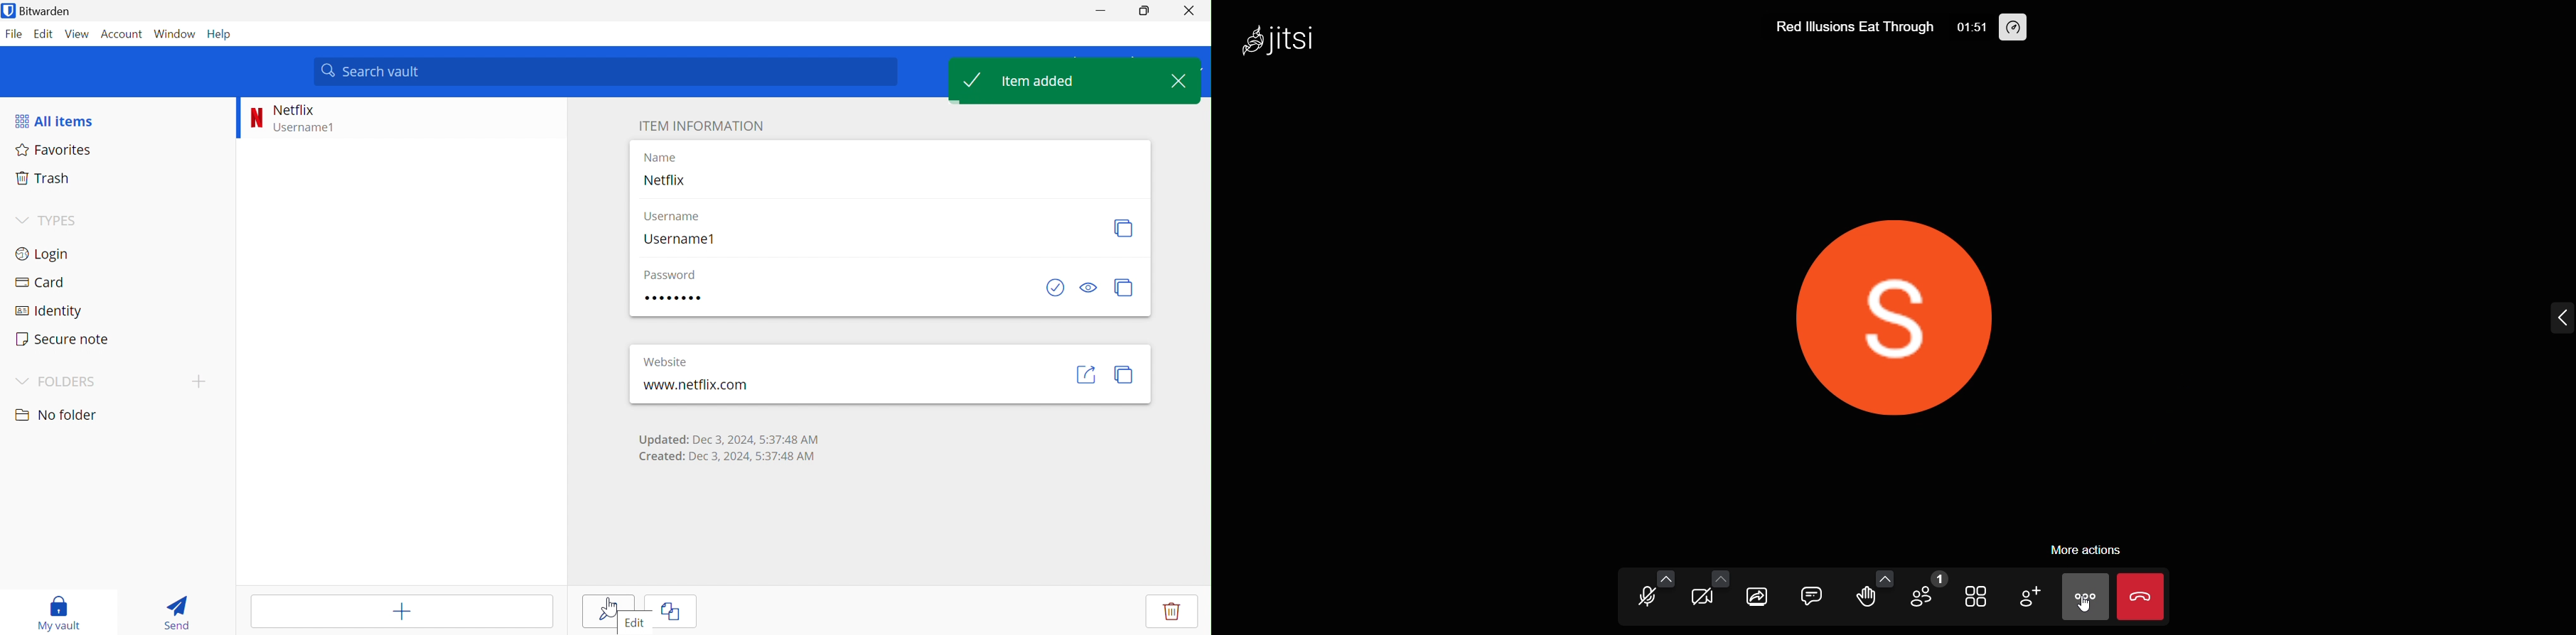 This screenshot has height=644, width=2576. Describe the element at coordinates (1146, 11) in the screenshot. I see `Restore down` at that location.